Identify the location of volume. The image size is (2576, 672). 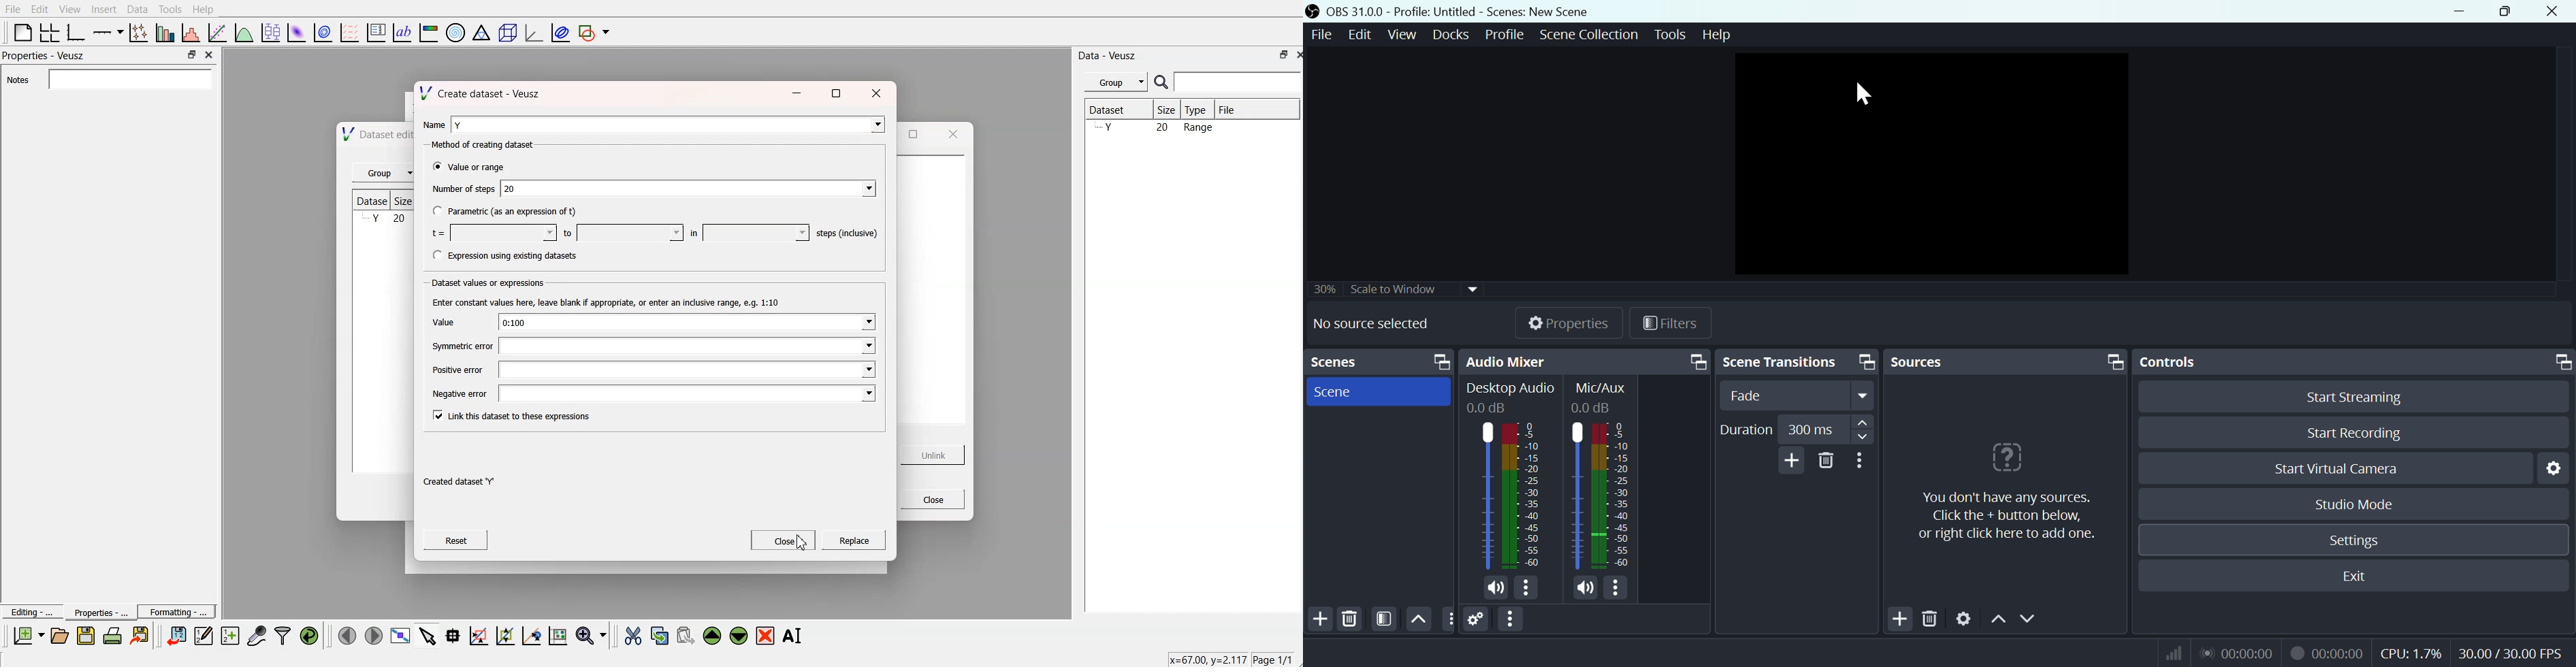
(1582, 589).